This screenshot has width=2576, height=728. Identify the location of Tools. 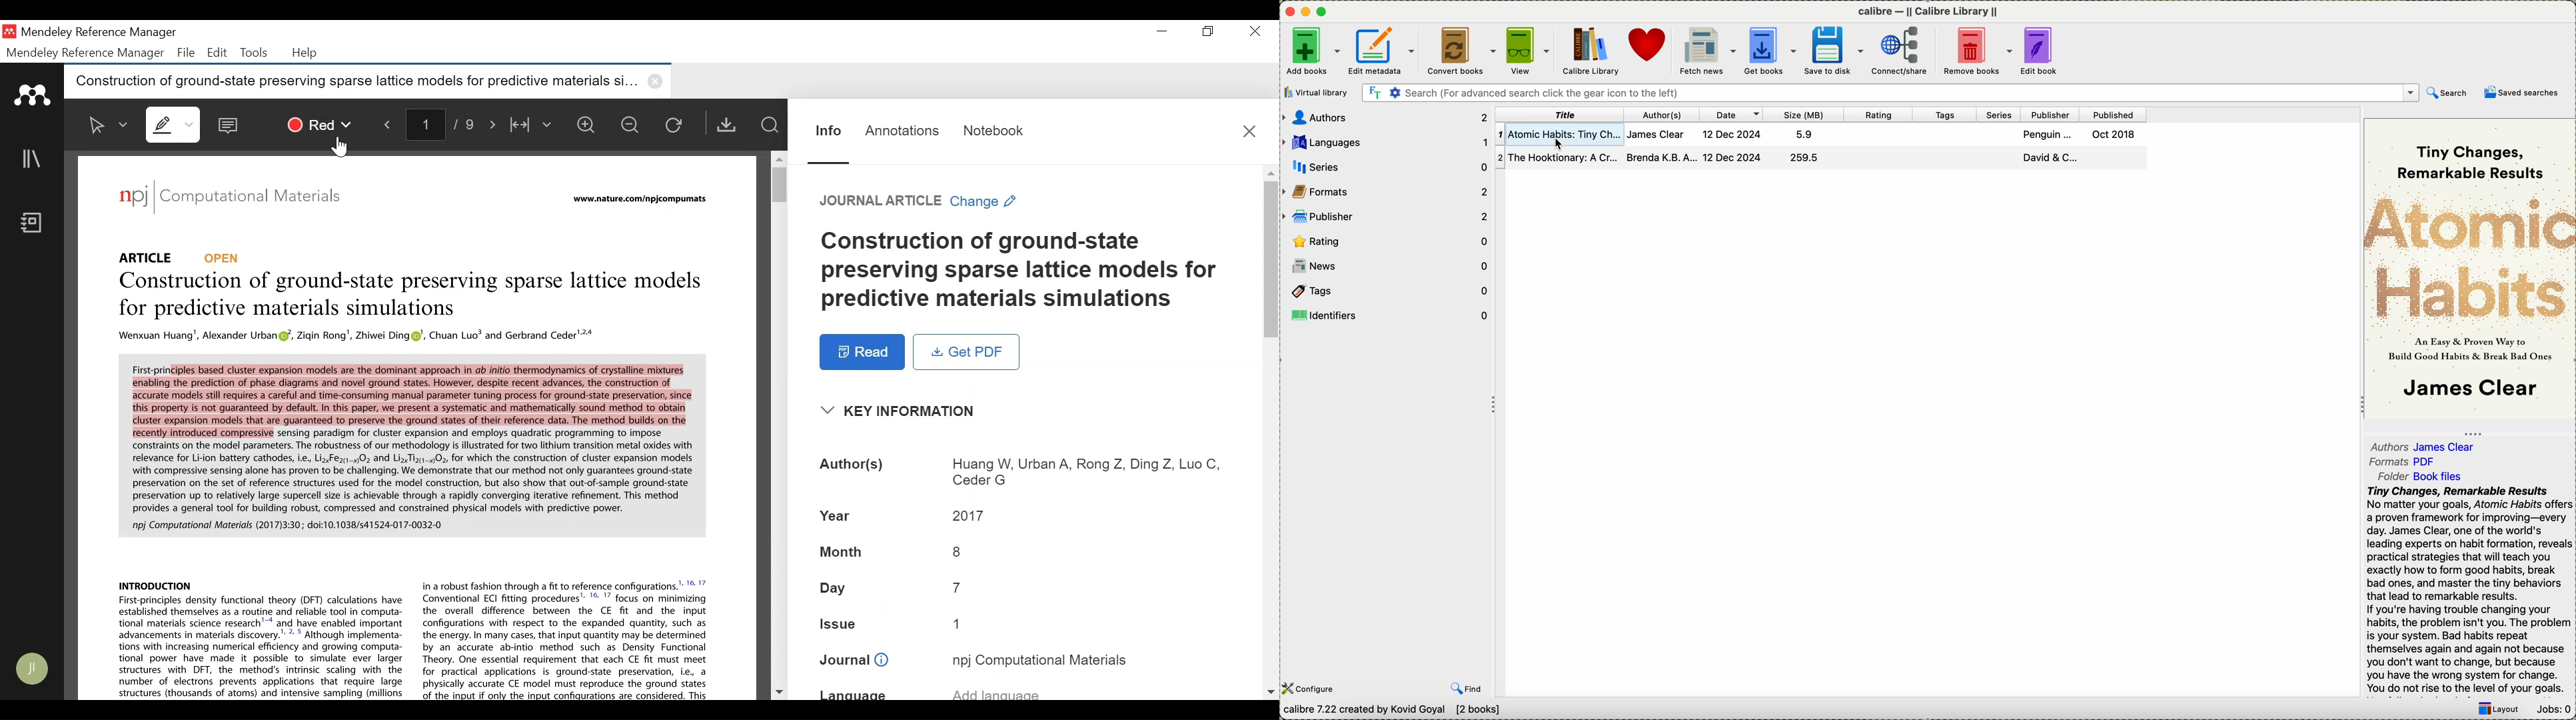
(253, 53).